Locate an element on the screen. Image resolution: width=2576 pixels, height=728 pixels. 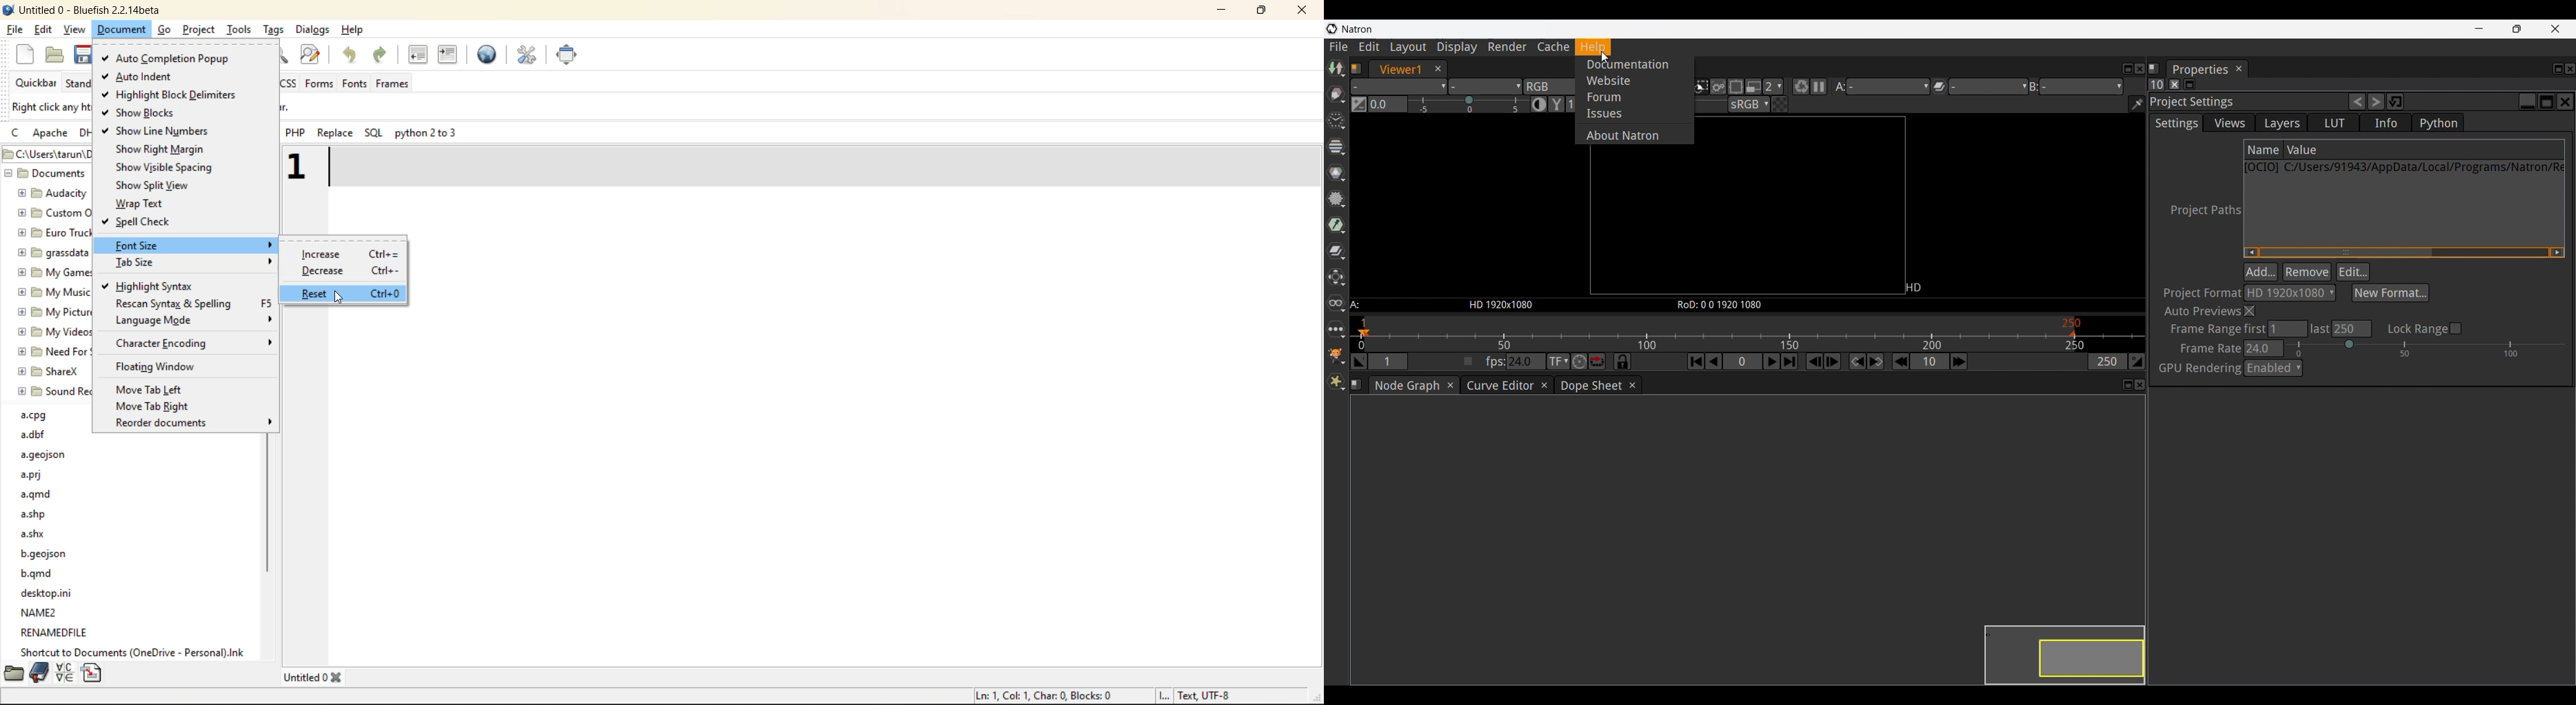
Name  is located at coordinates (2264, 149).